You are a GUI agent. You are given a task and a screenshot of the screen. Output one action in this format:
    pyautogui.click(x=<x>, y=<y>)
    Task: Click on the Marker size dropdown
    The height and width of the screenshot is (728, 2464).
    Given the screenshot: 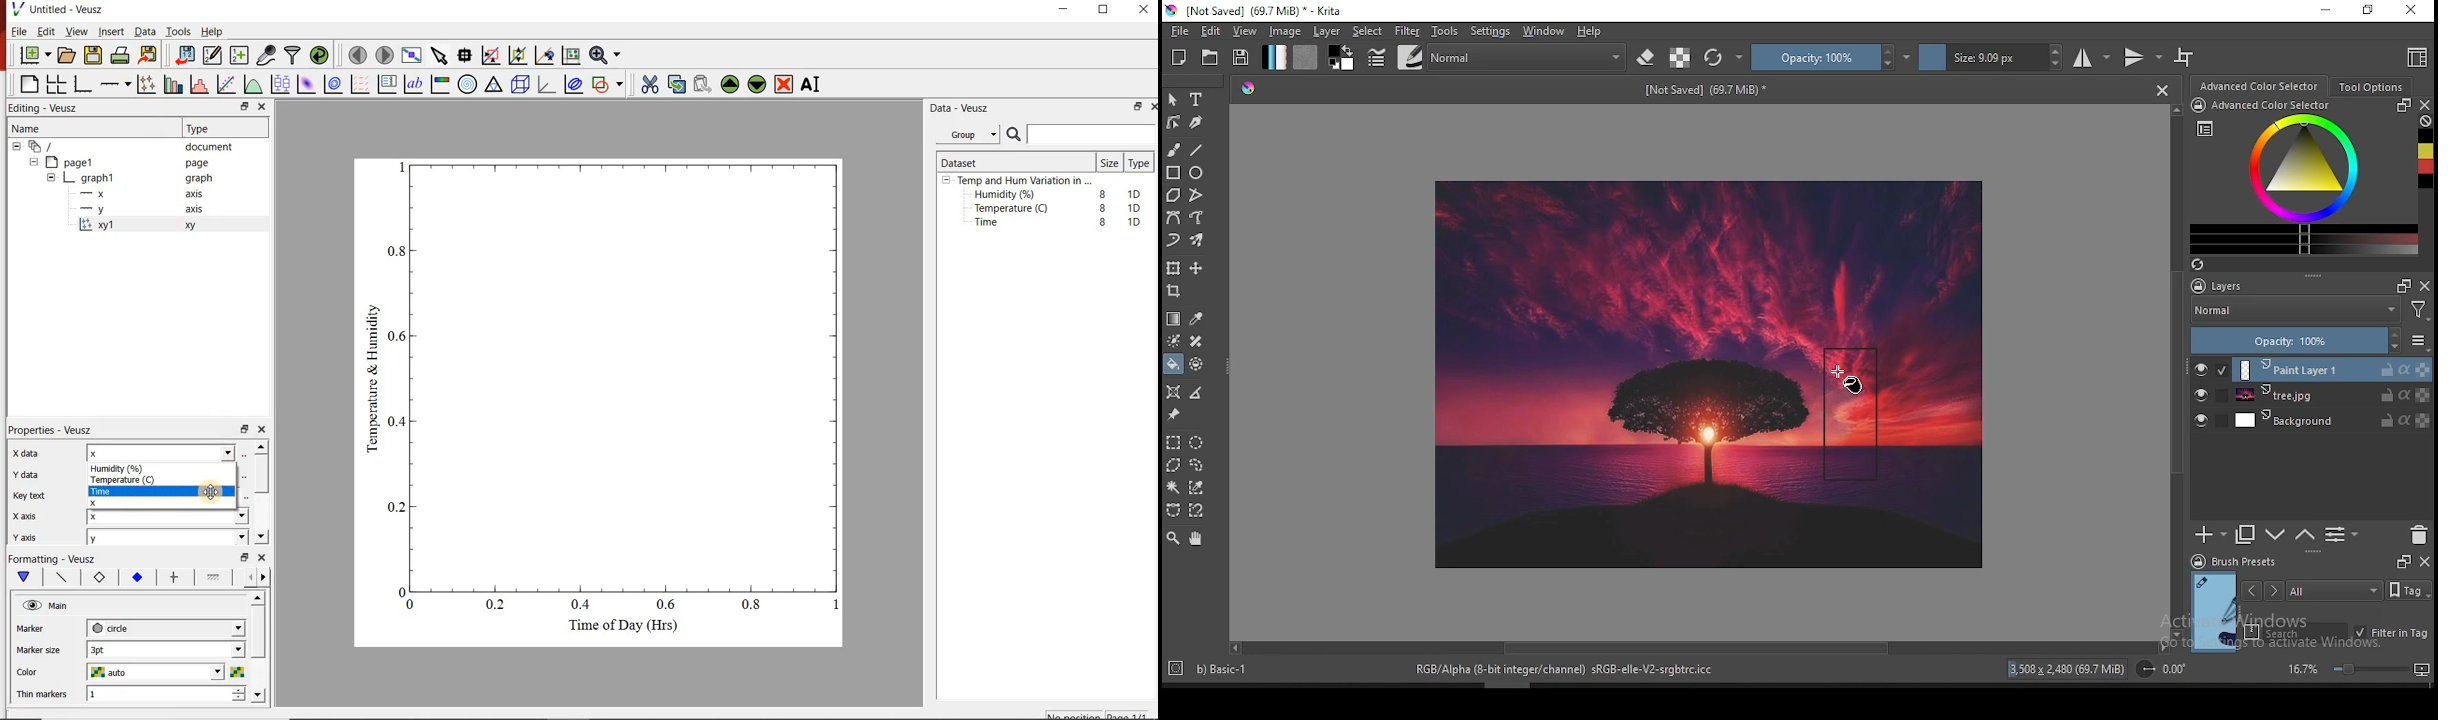 What is the action you would take?
    pyautogui.click(x=206, y=650)
    